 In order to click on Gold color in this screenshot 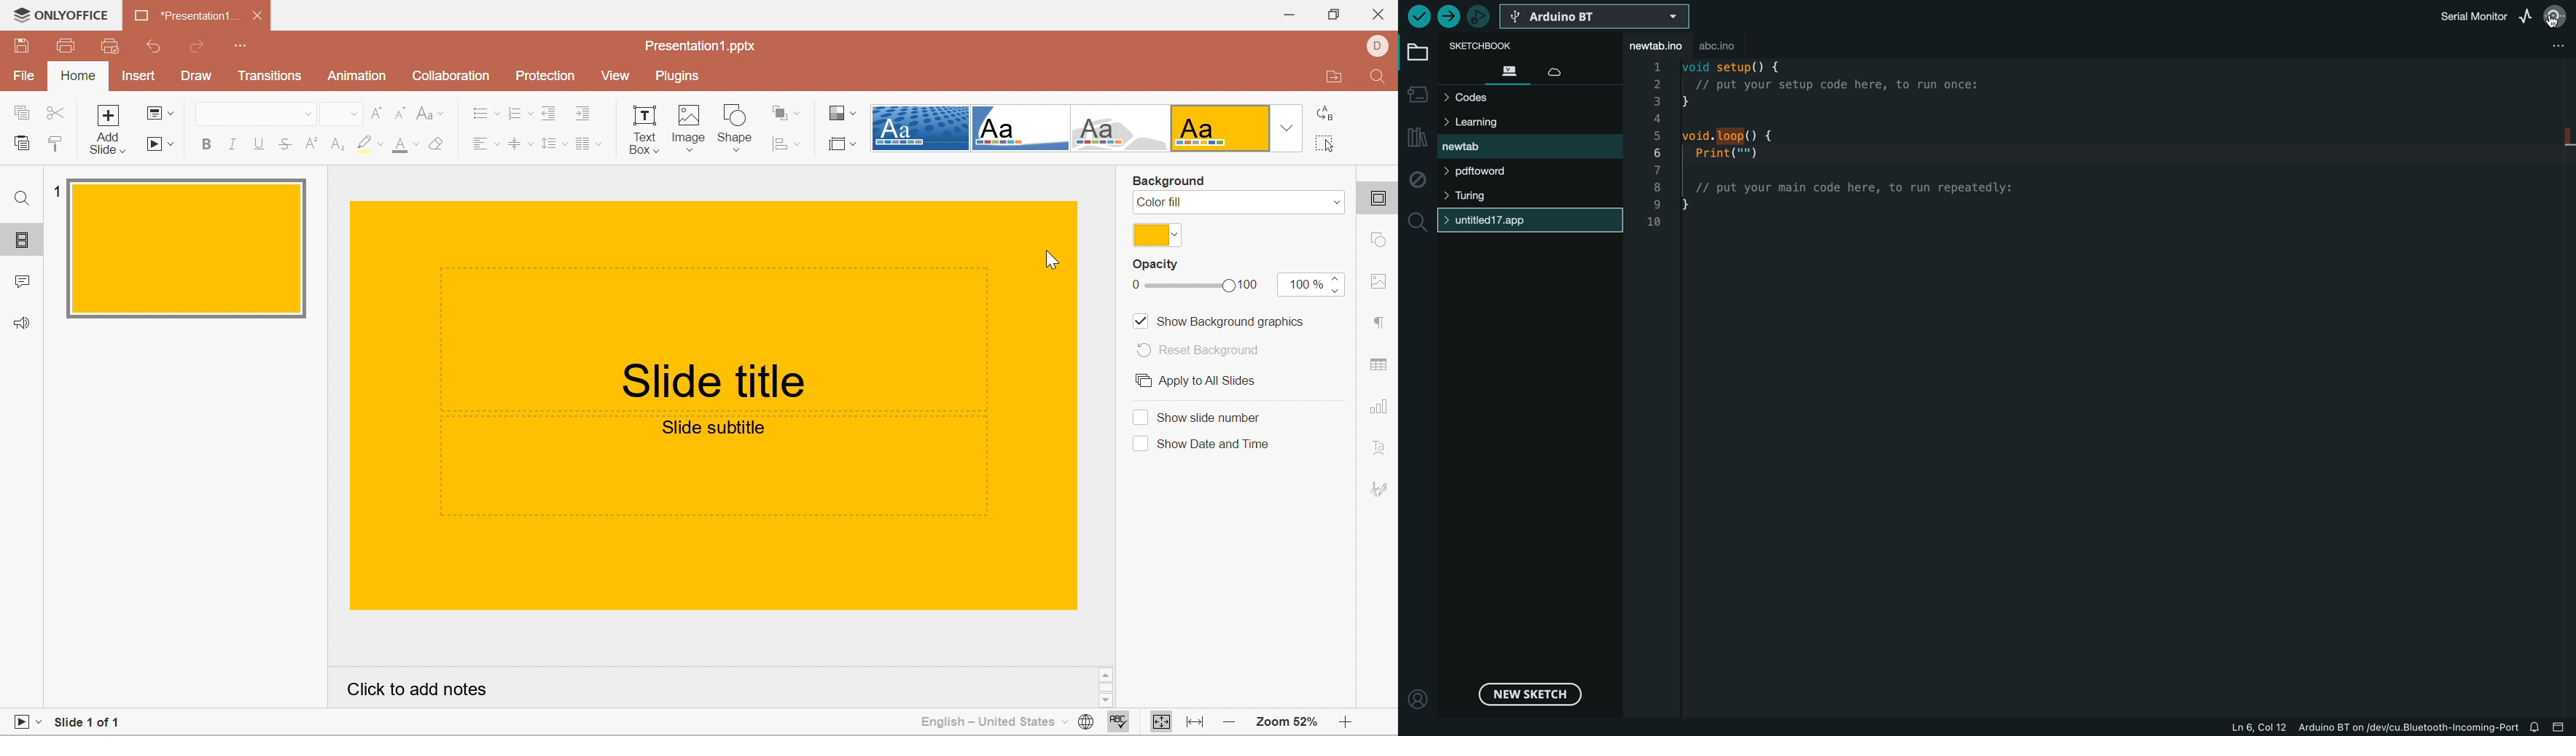, I will do `click(1157, 235)`.